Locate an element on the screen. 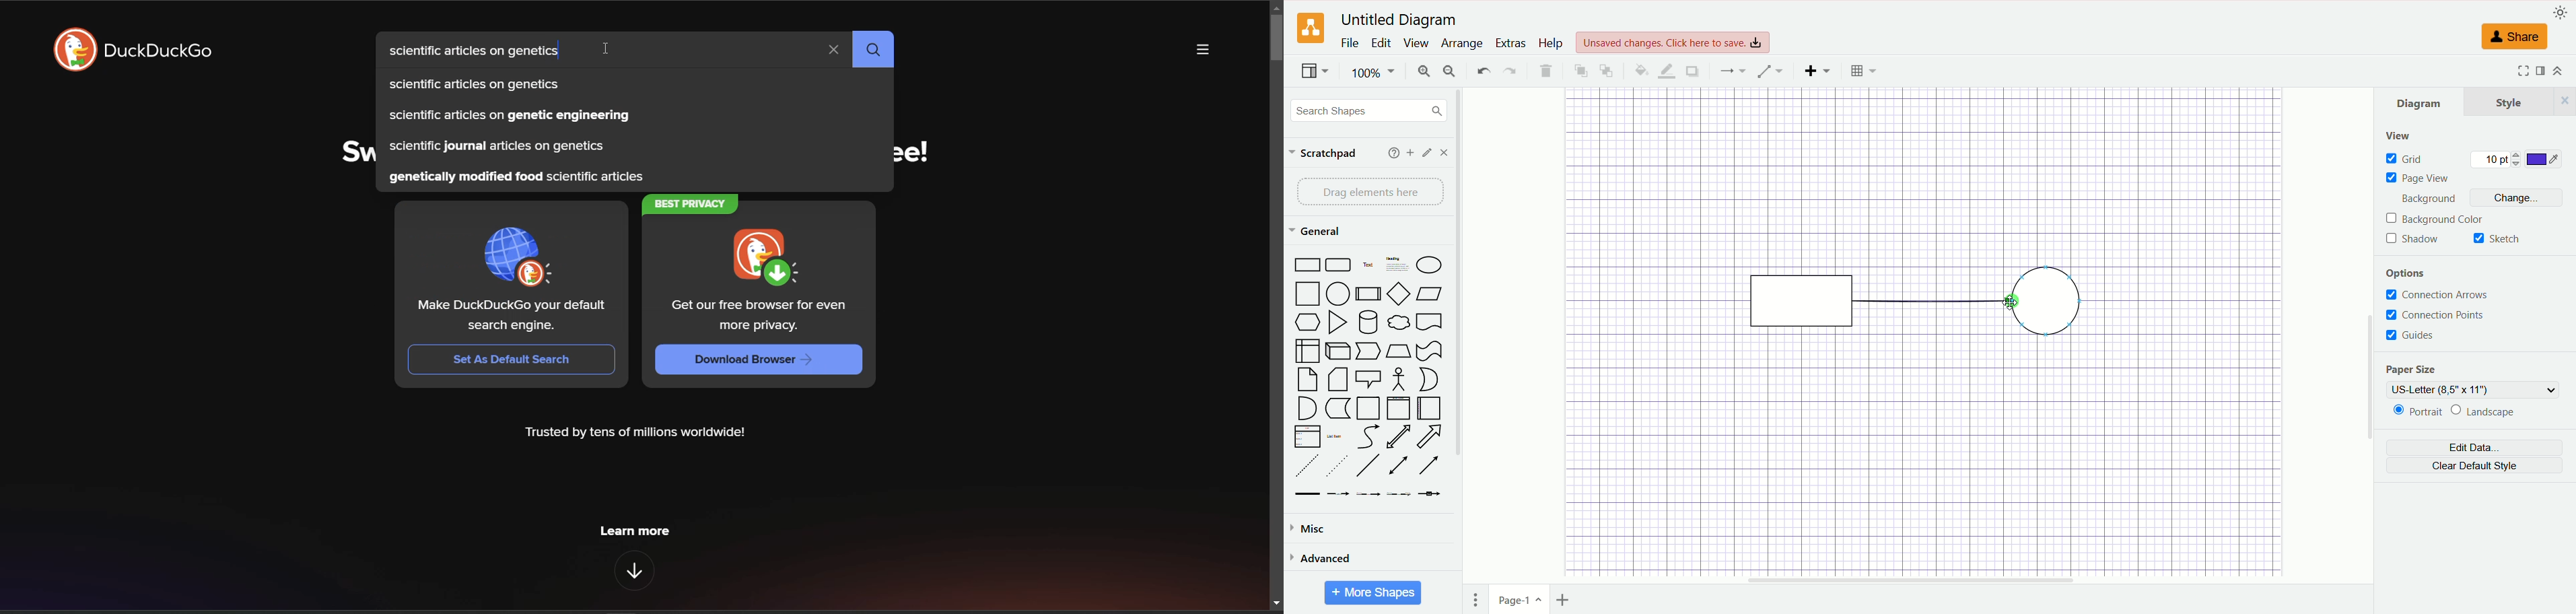 The image size is (2576, 616). More Shapes is located at coordinates (1373, 592).